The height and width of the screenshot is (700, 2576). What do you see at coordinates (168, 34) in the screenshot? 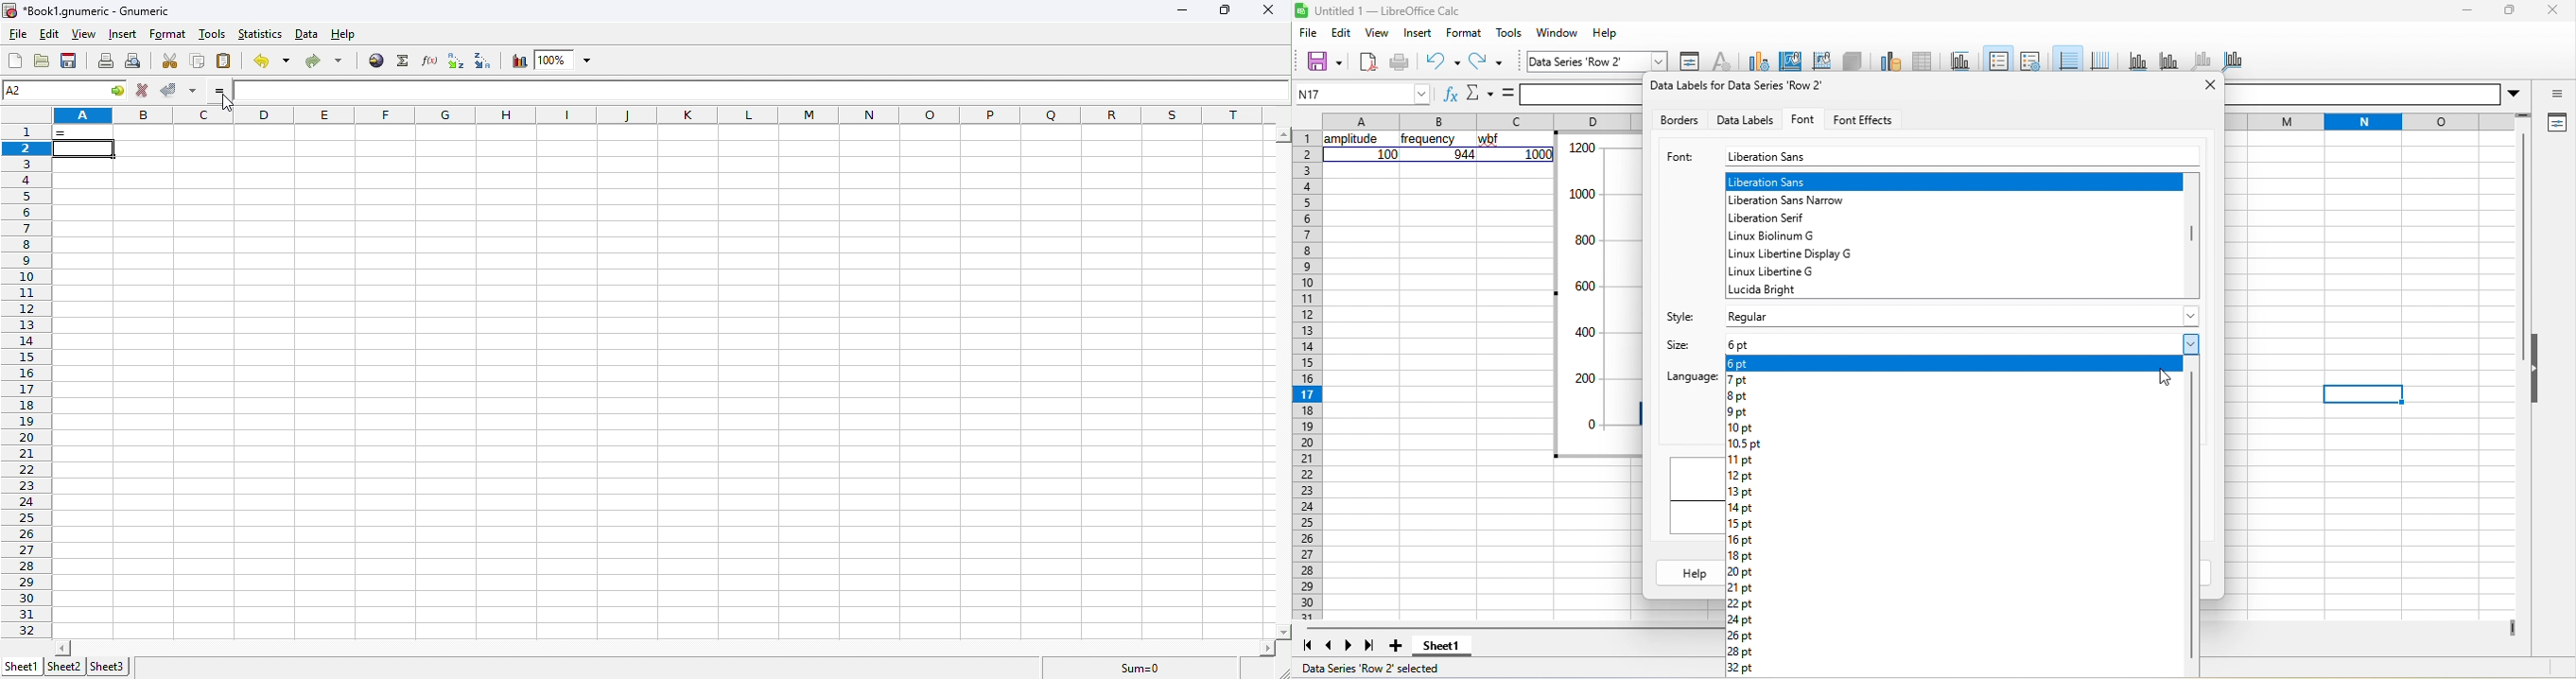
I see `format` at bounding box center [168, 34].